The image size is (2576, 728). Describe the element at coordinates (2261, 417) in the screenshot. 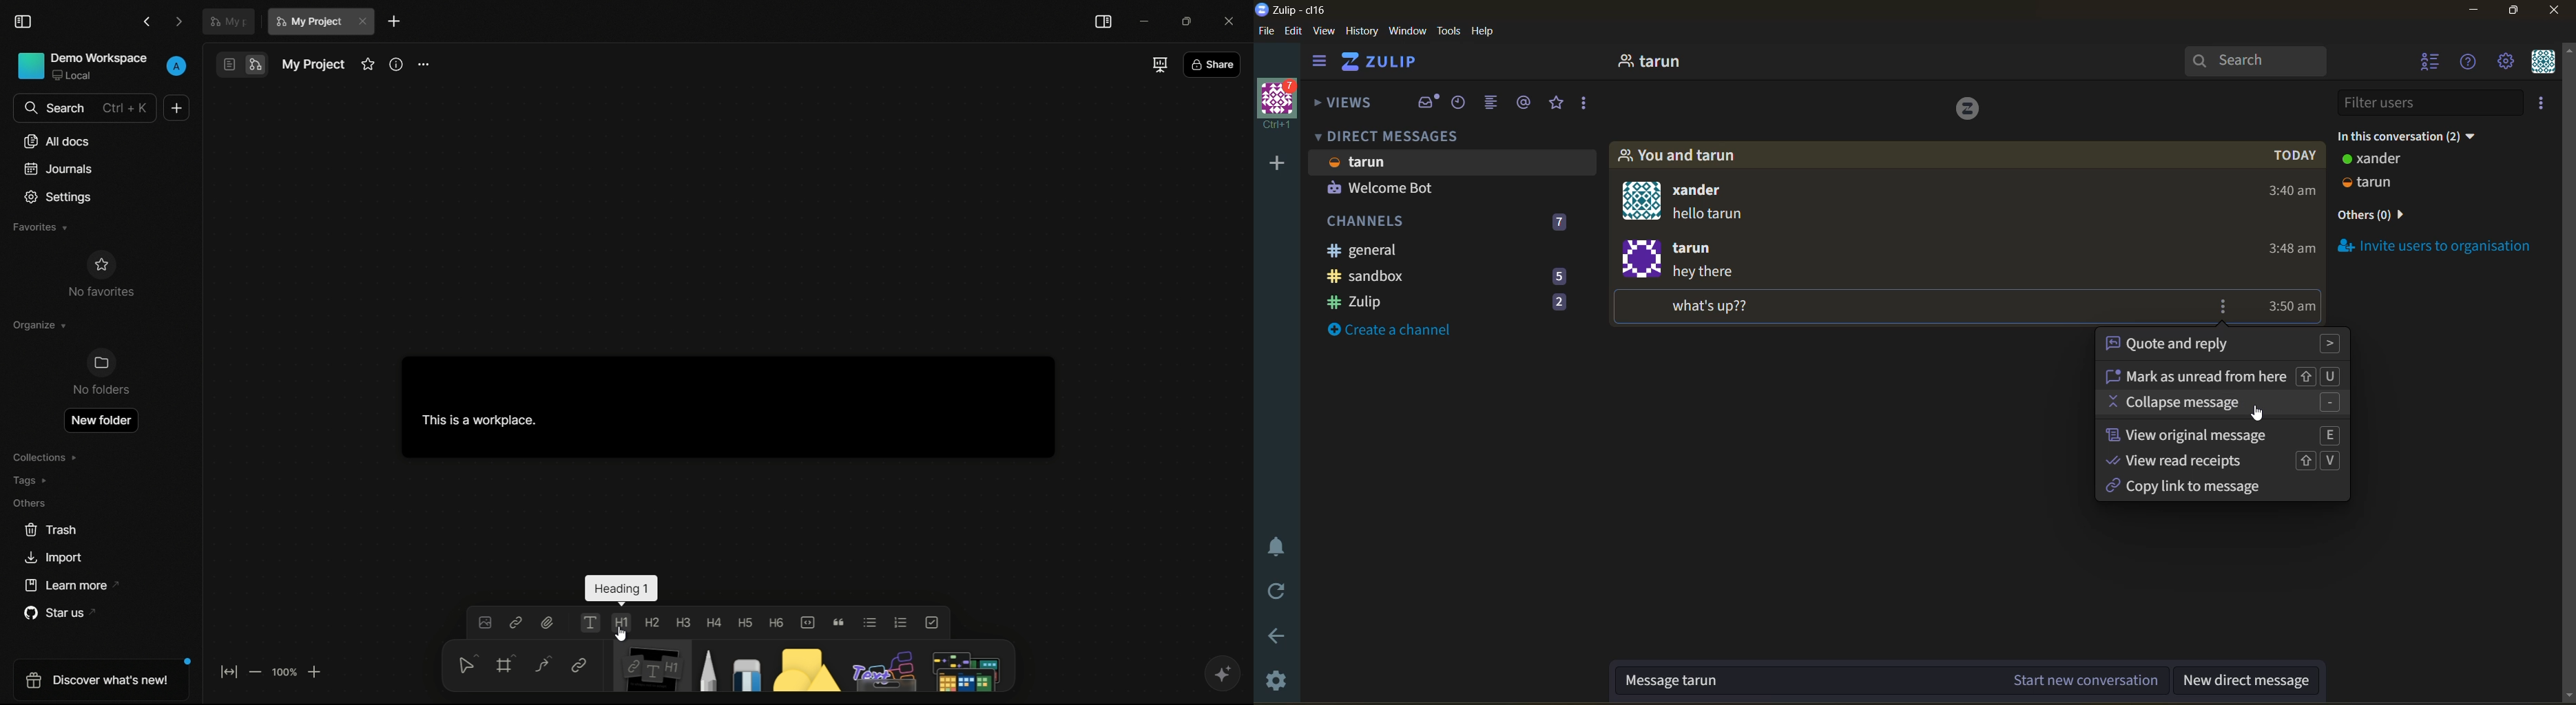

I see `cursor` at that location.